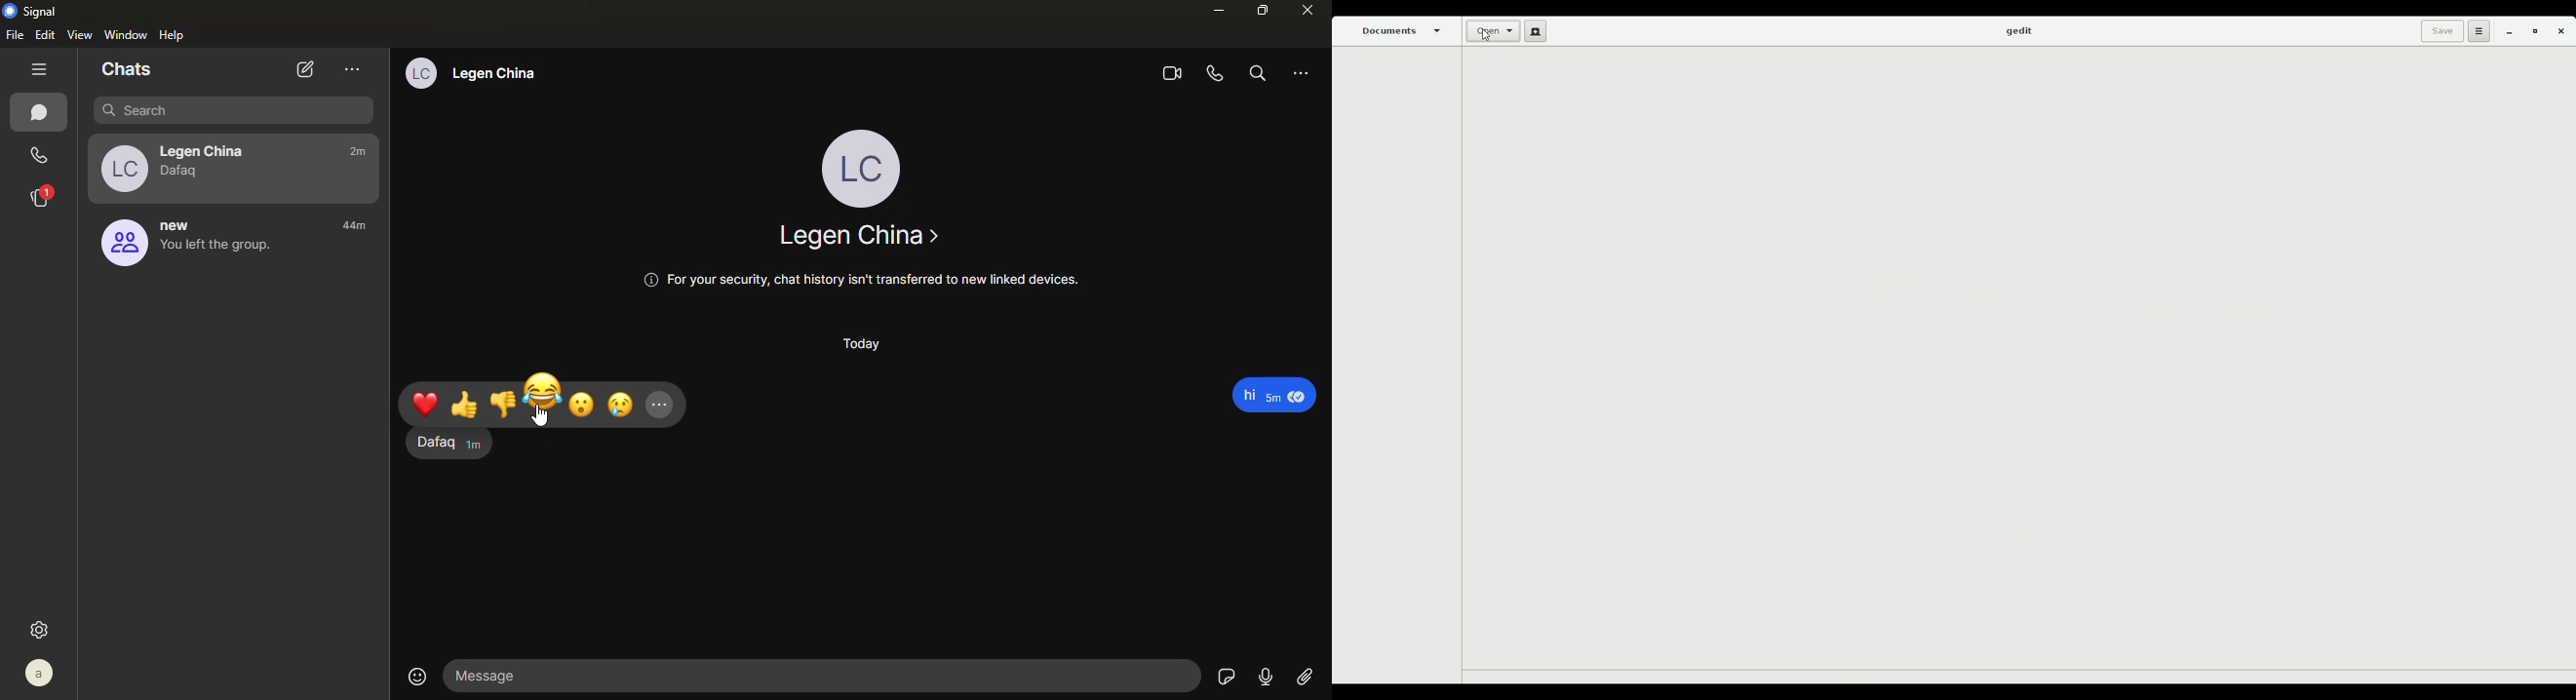 The width and height of the screenshot is (2576, 700). Describe the element at coordinates (665, 406) in the screenshot. I see `more` at that location.